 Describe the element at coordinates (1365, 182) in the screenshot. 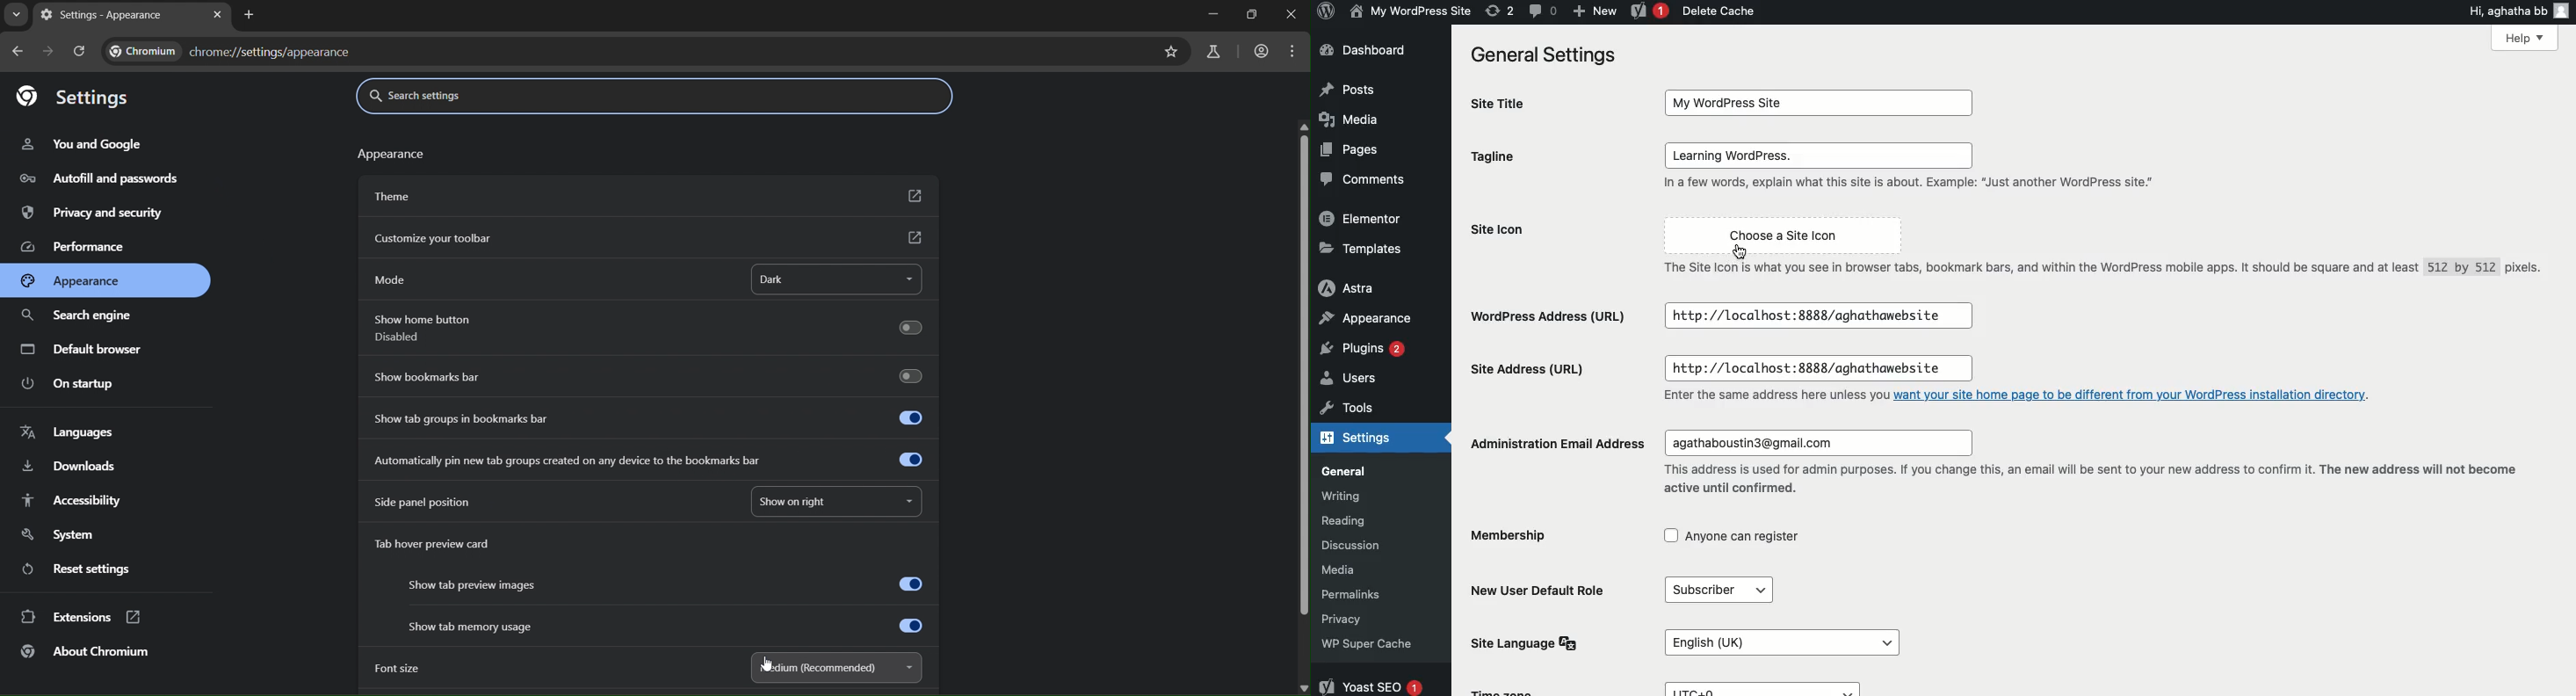

I see `Comment` at that location.